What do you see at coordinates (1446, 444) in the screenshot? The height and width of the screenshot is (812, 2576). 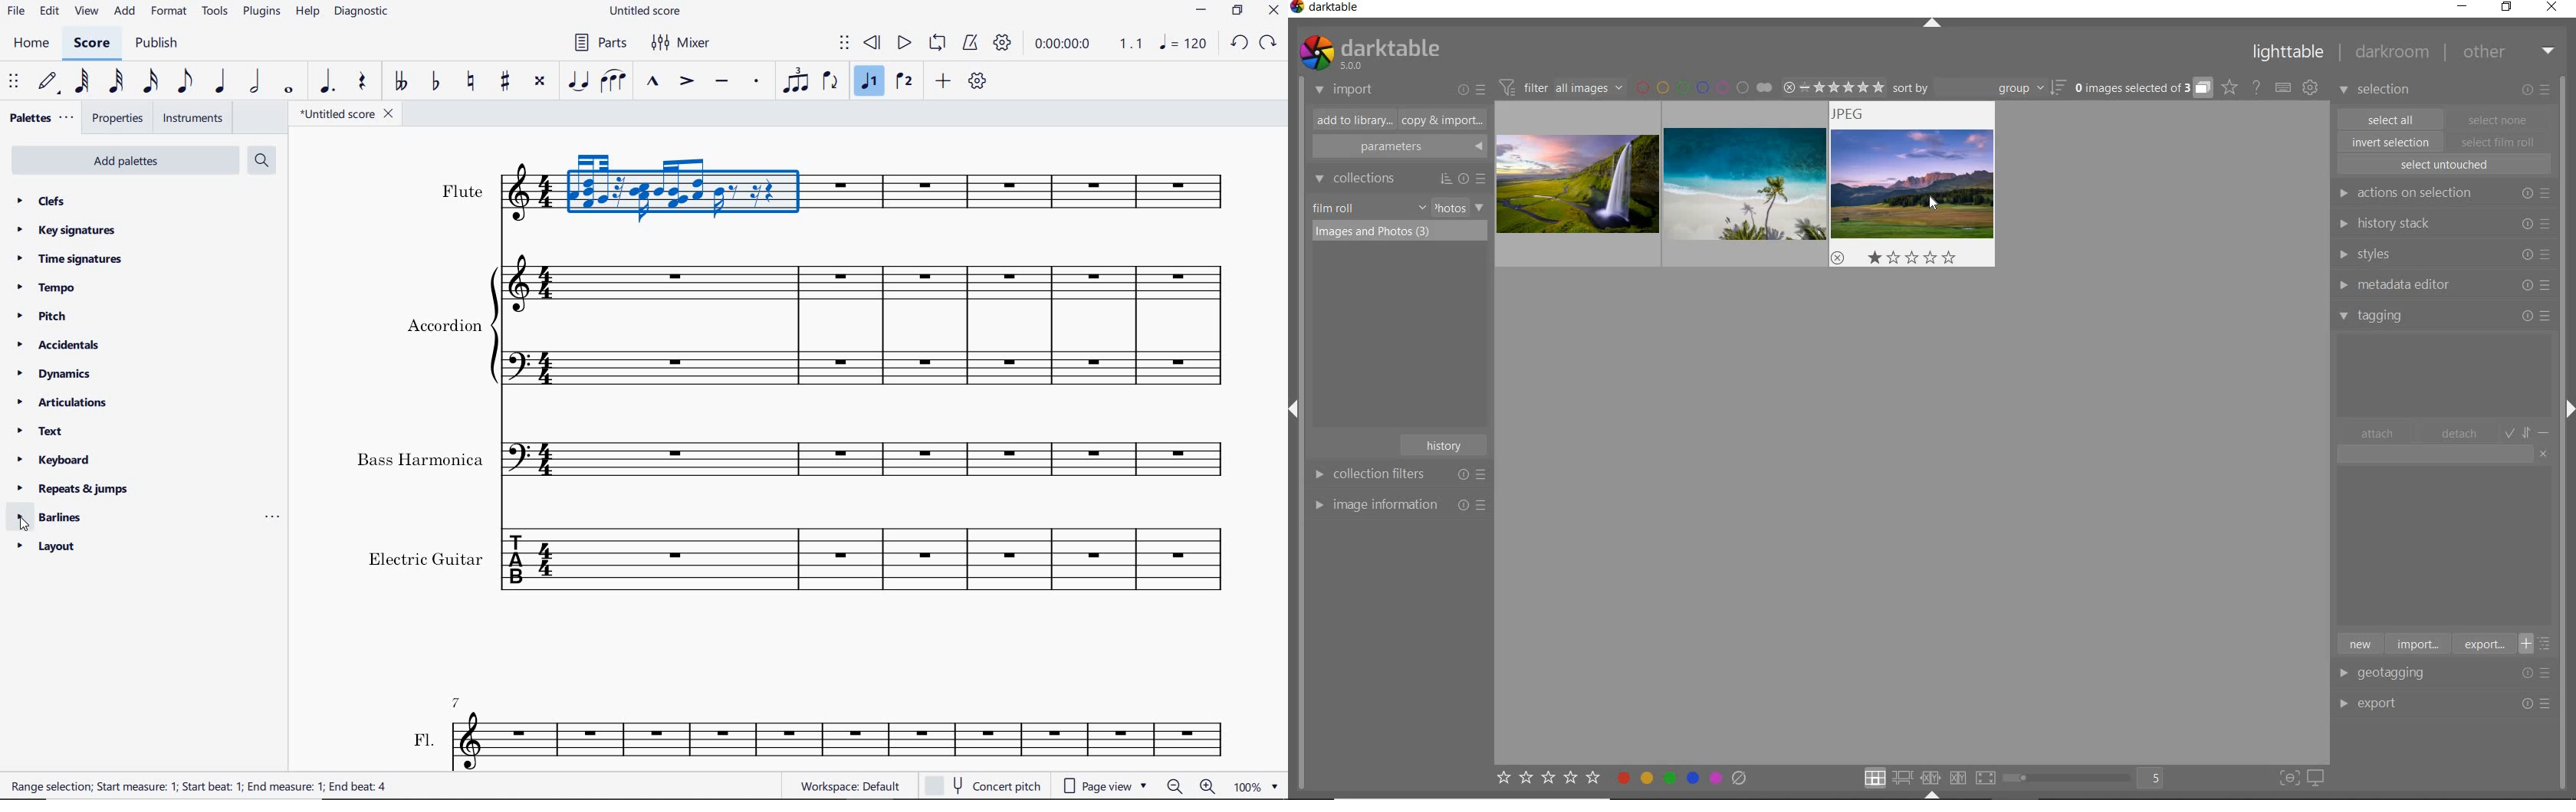 I see `history` at bounding box center [1446, 444].